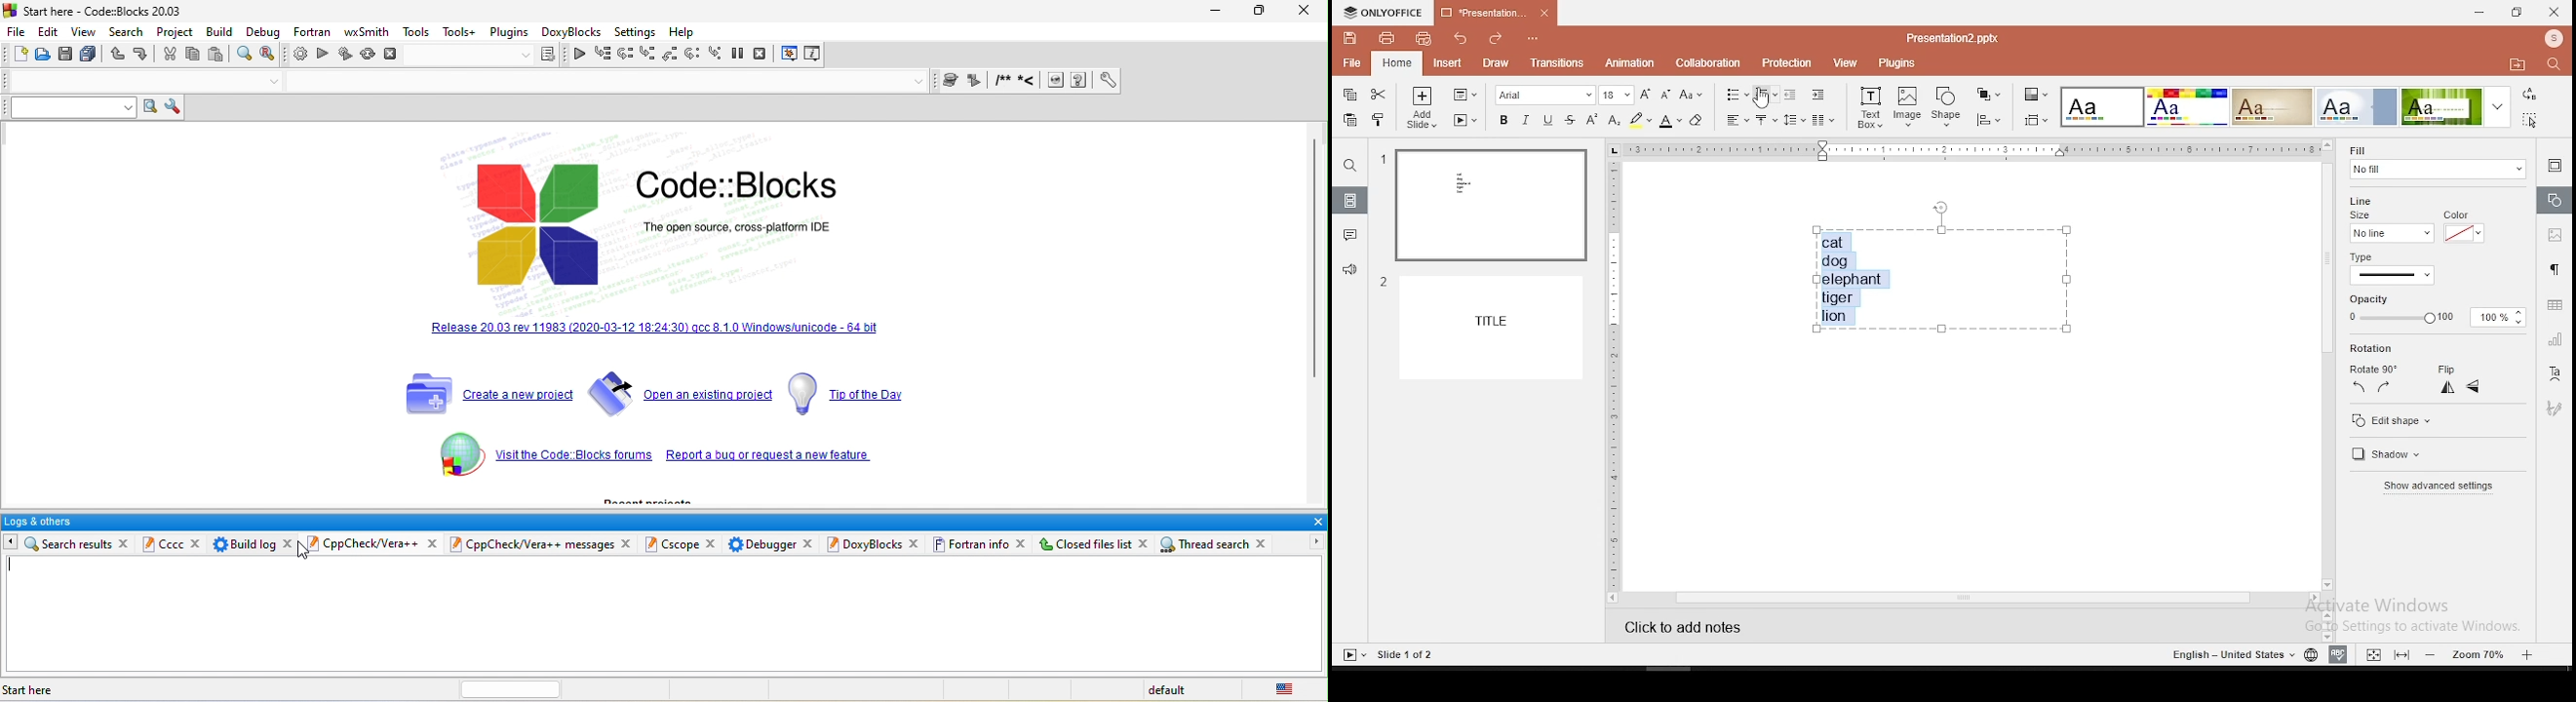  What do you see at coordinates (1395, 60) in the screenshot?
I see `home` at bounding box center [1395, 60].